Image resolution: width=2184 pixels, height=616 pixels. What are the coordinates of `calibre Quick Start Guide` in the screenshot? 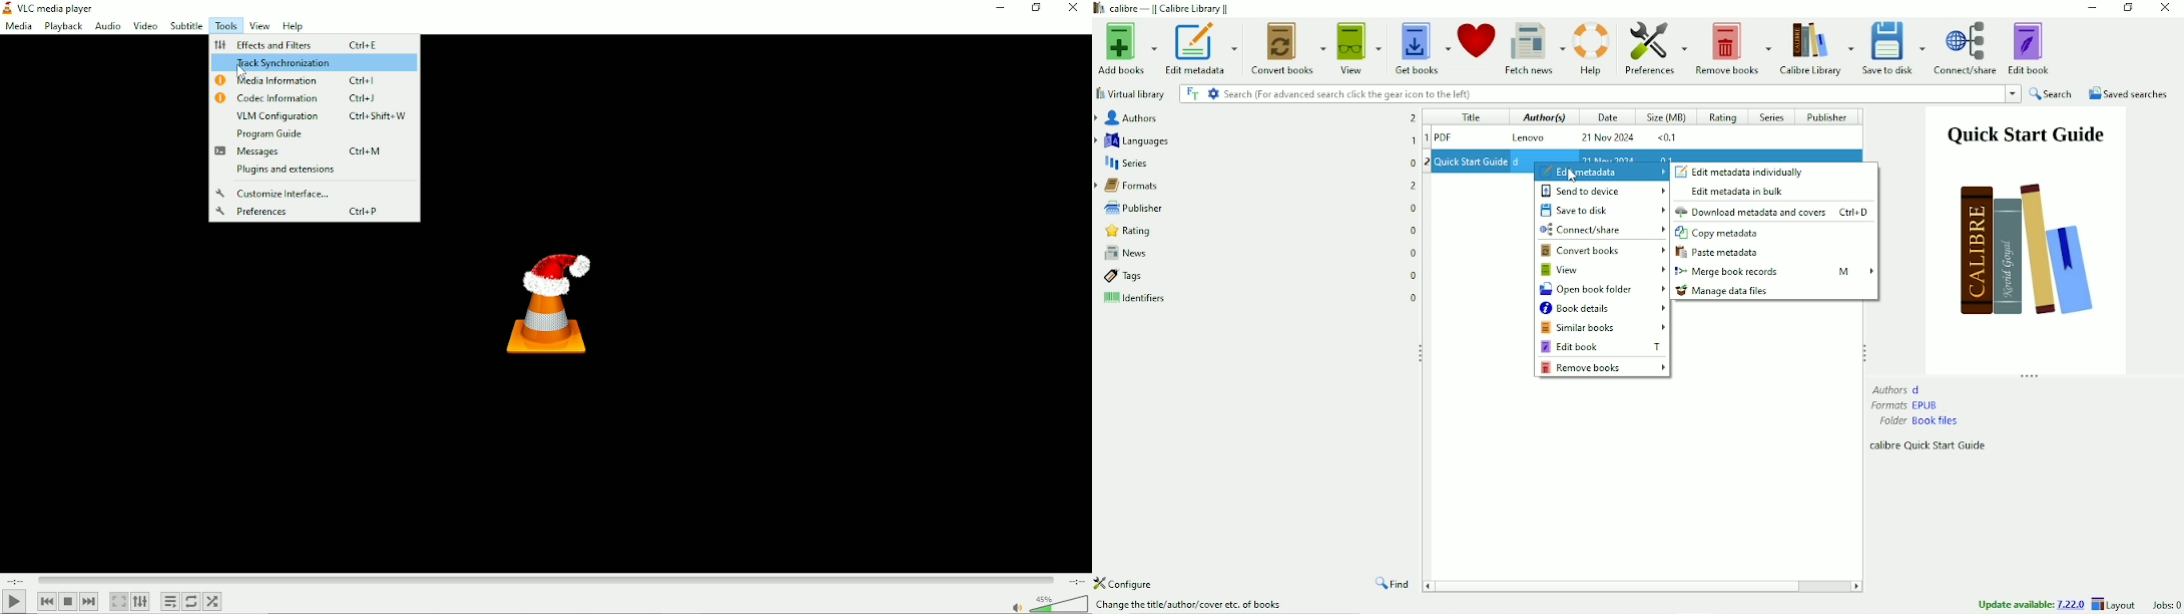 It's located at (1930, 446).